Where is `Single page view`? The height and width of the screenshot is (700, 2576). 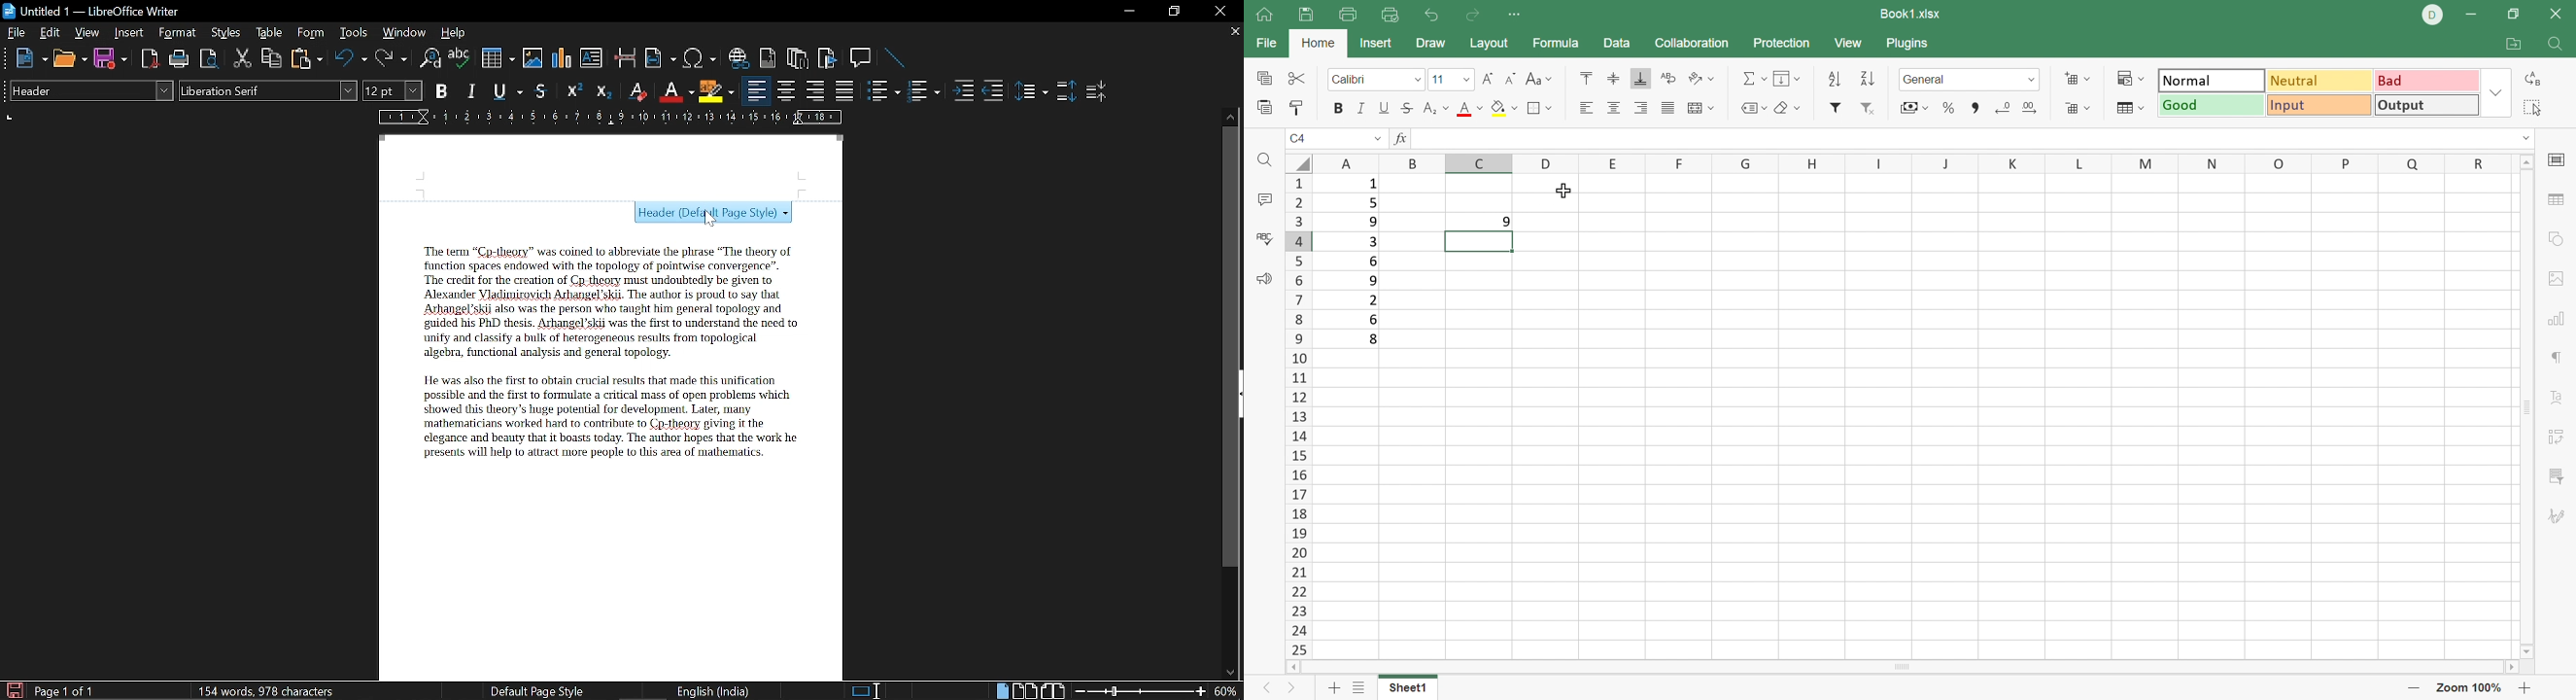 Single page view is located at coordinates (1002, 690).